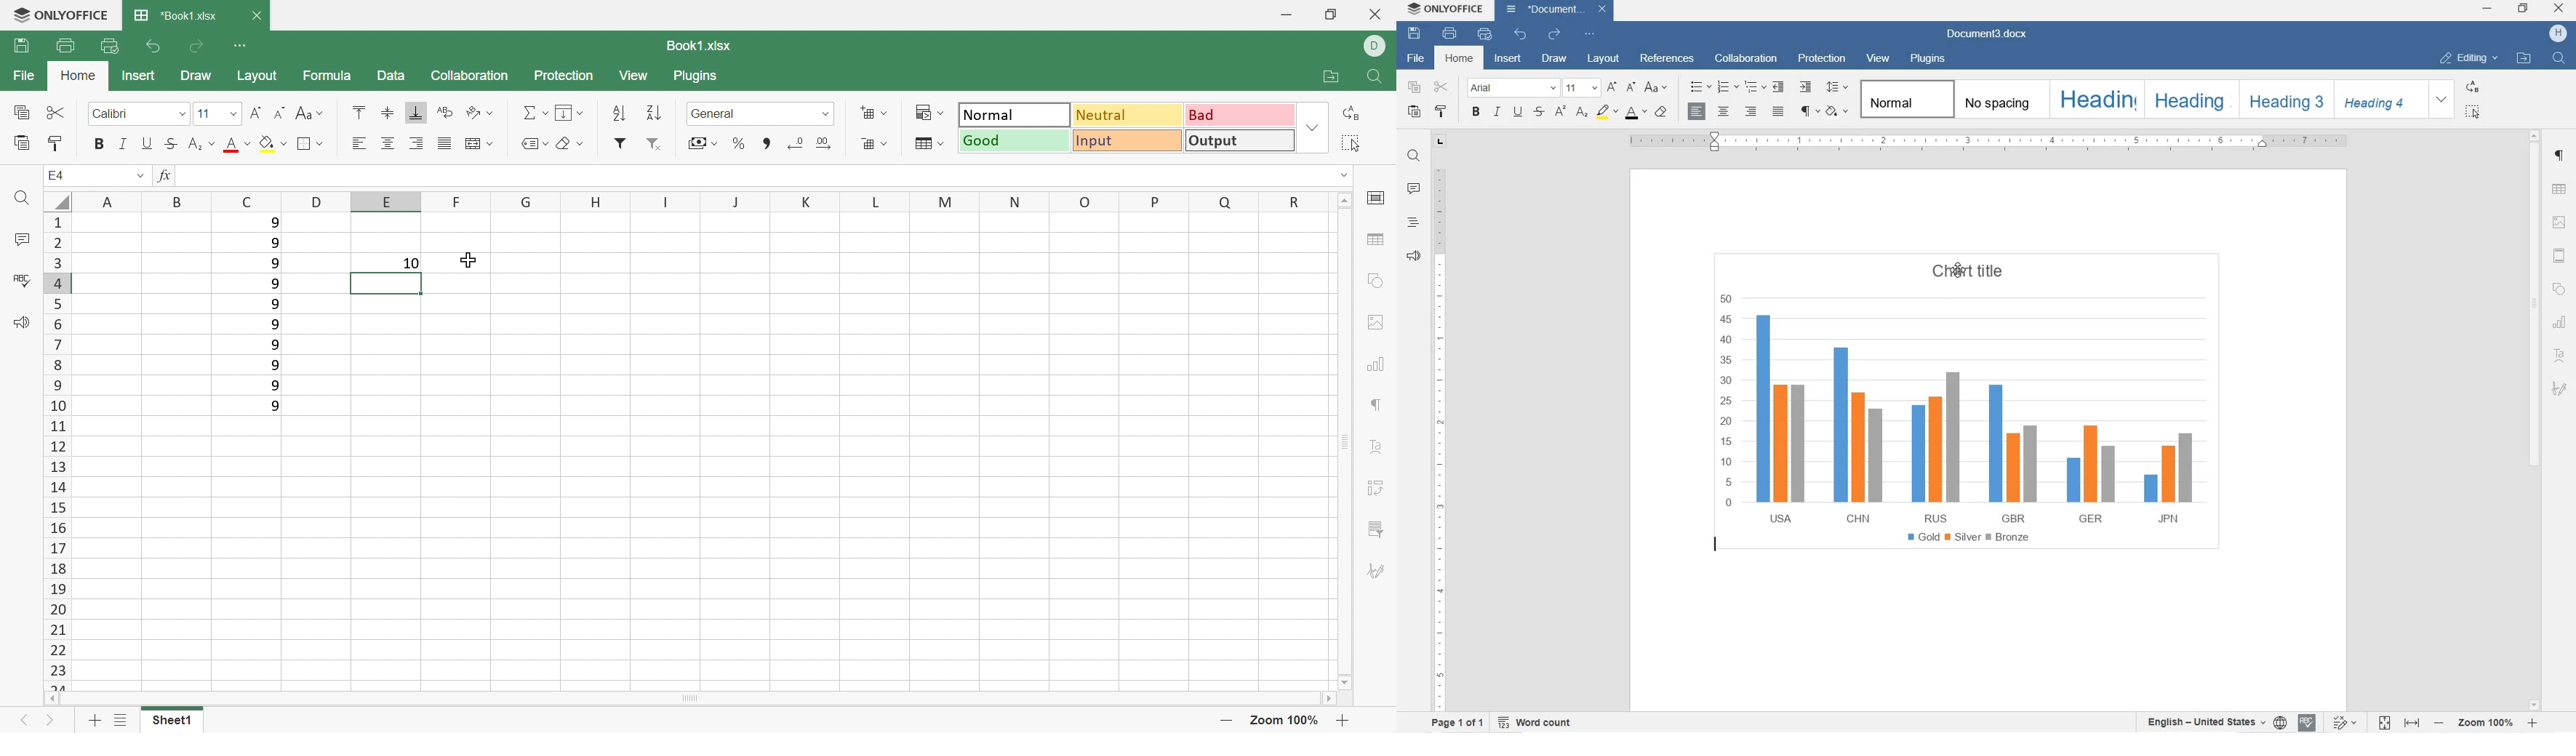 This screenshot has height=756, width=2576. Describe the element at coordinates (415, 113) in the screenshot. I see `Align Botton` at that location.